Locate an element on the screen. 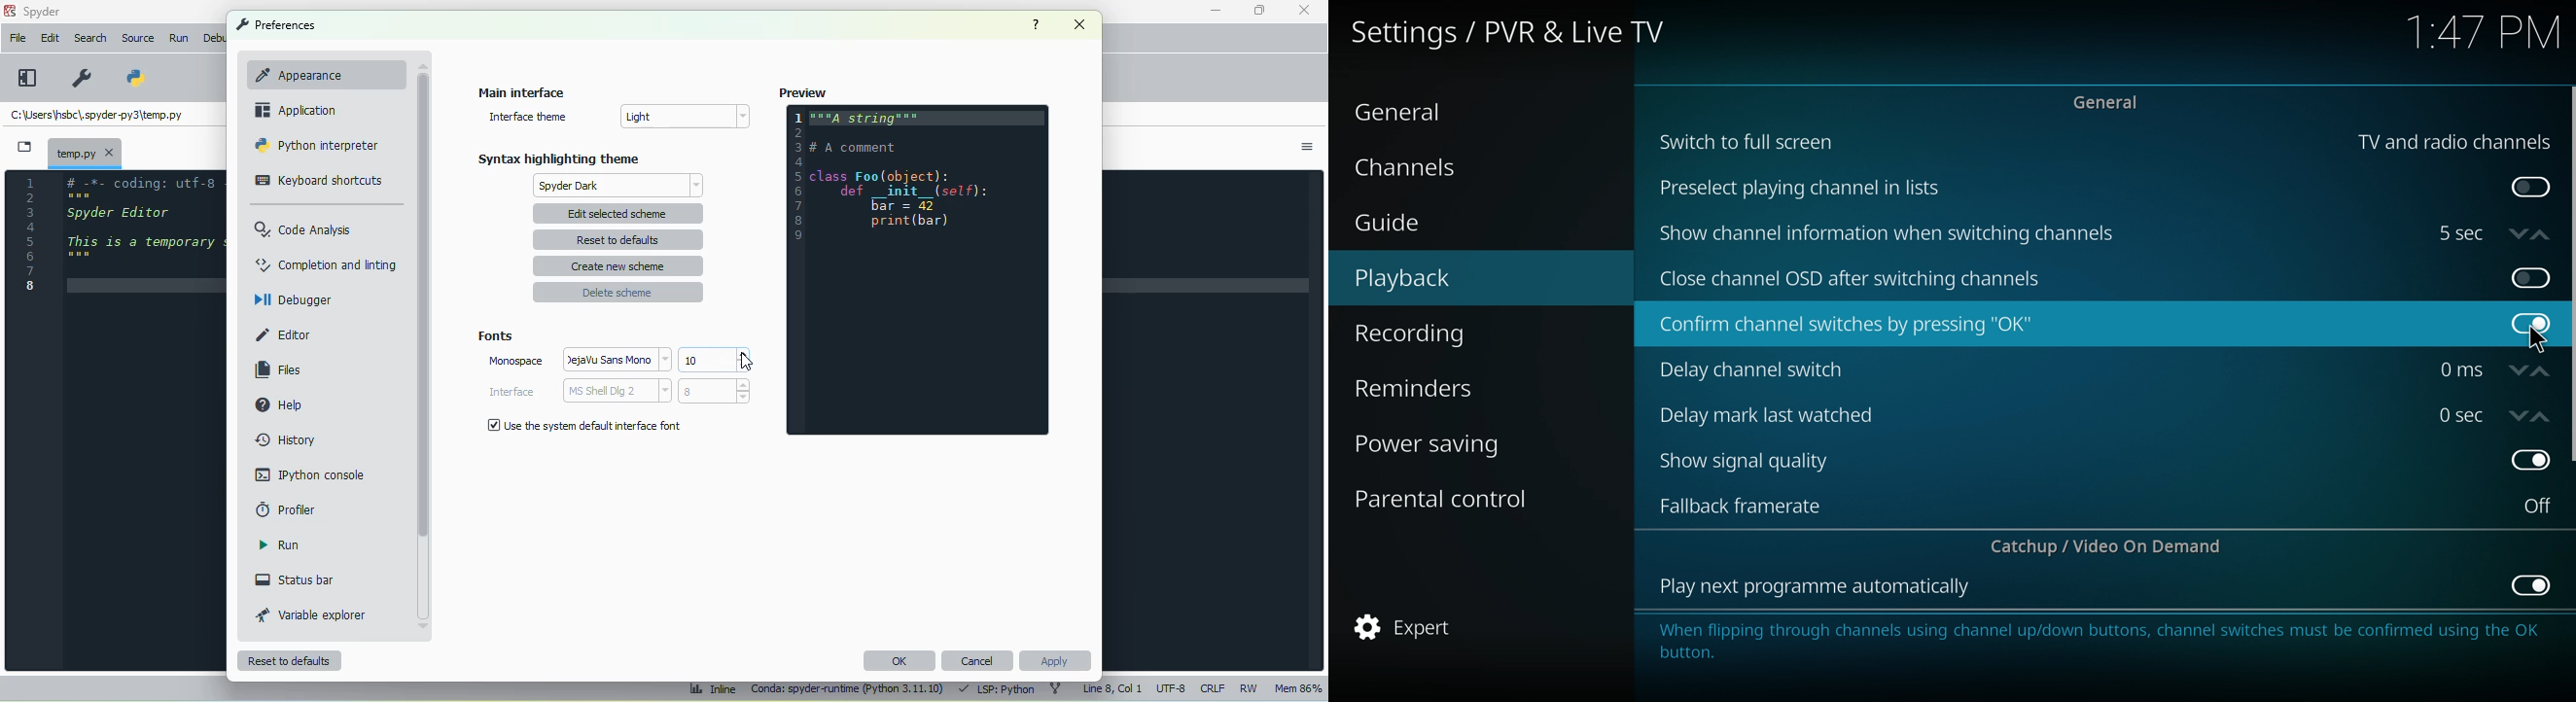 The height and width of the screenshot is (728, 2576). profiler is located at coordinates (287, 509).